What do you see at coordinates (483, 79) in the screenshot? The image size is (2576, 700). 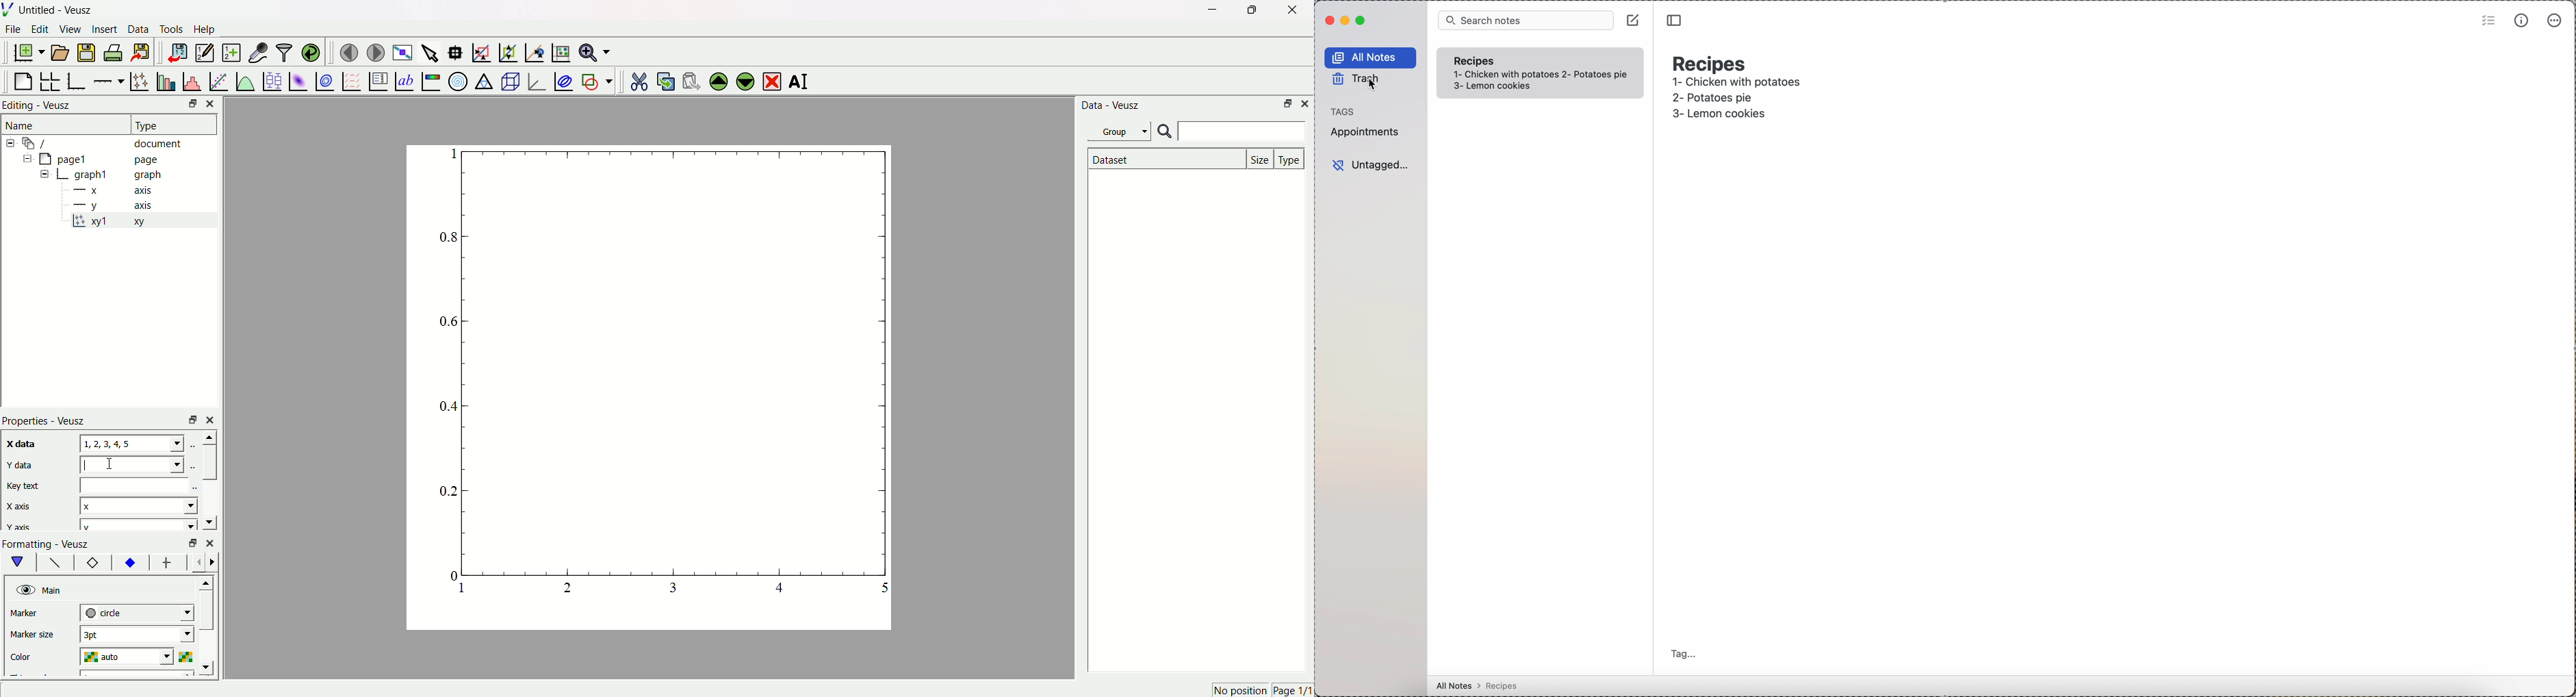 I see `ternary graphs` at bounding box center [483, 79].